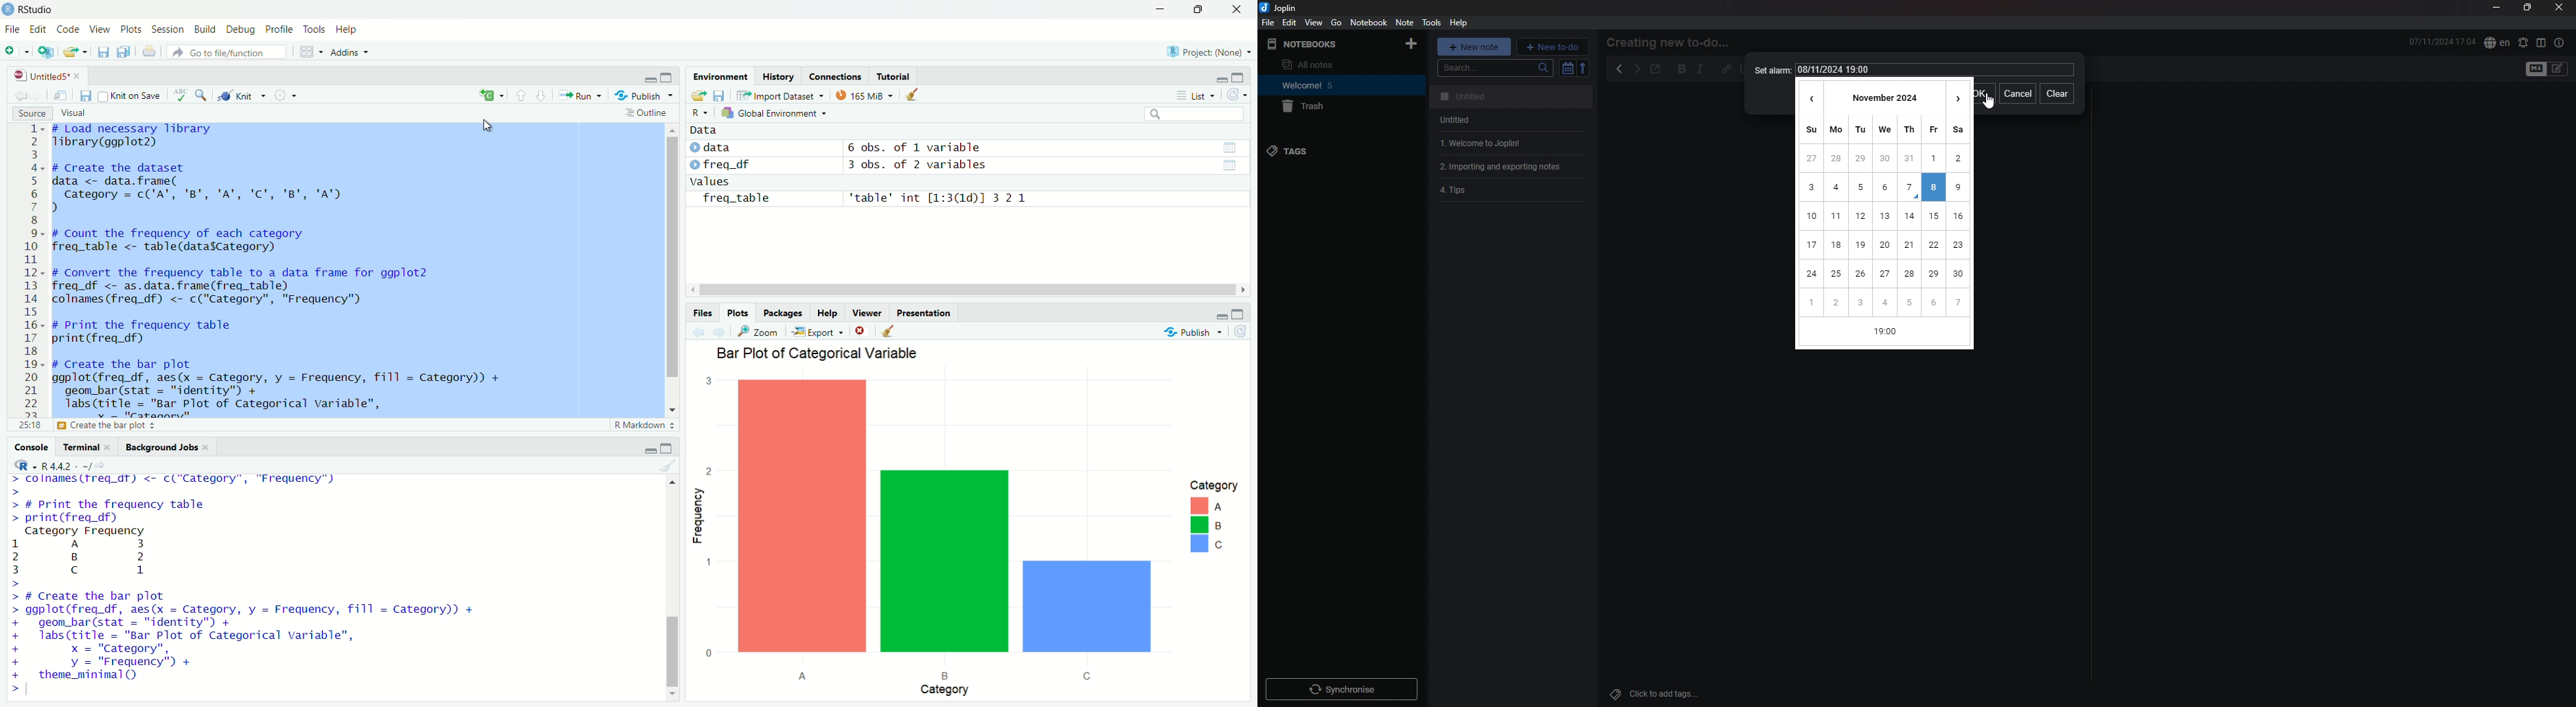 The width and height of the screenshot is (2576, 728). I want to click on file, so click(10, 30).